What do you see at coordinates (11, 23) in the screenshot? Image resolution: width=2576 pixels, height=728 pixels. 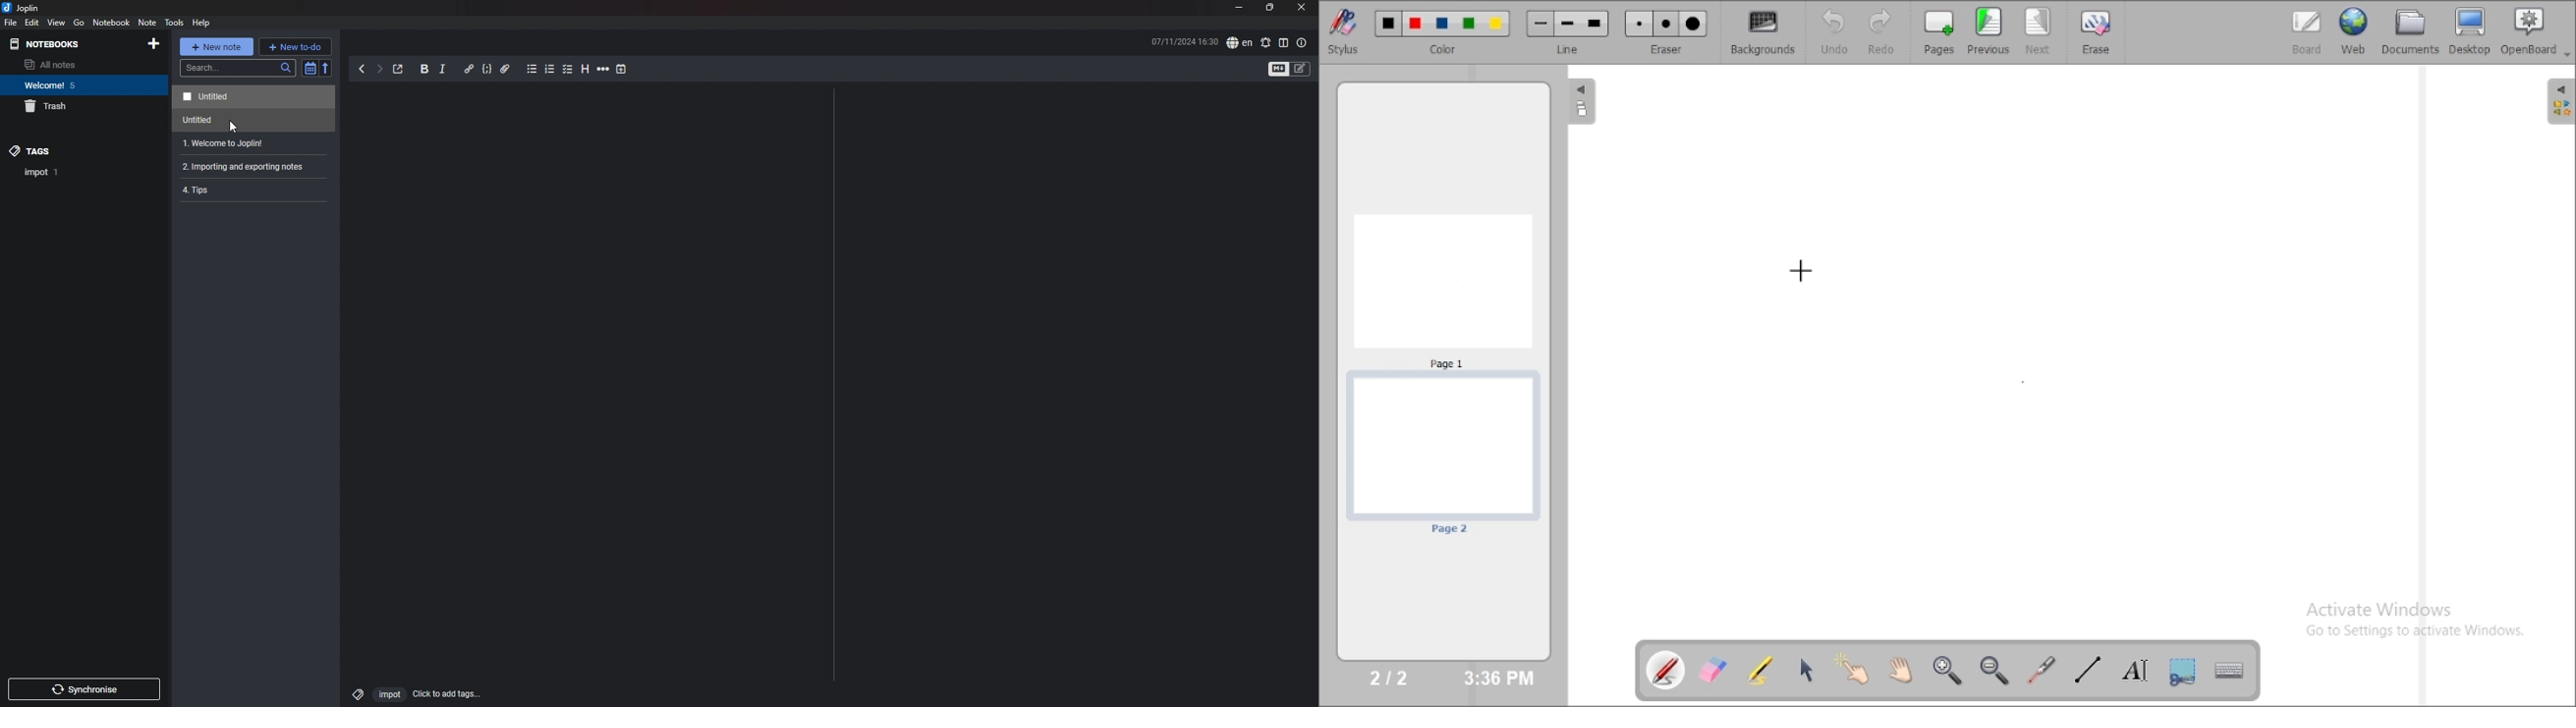 I see `file` at bounding box center [11, 23].